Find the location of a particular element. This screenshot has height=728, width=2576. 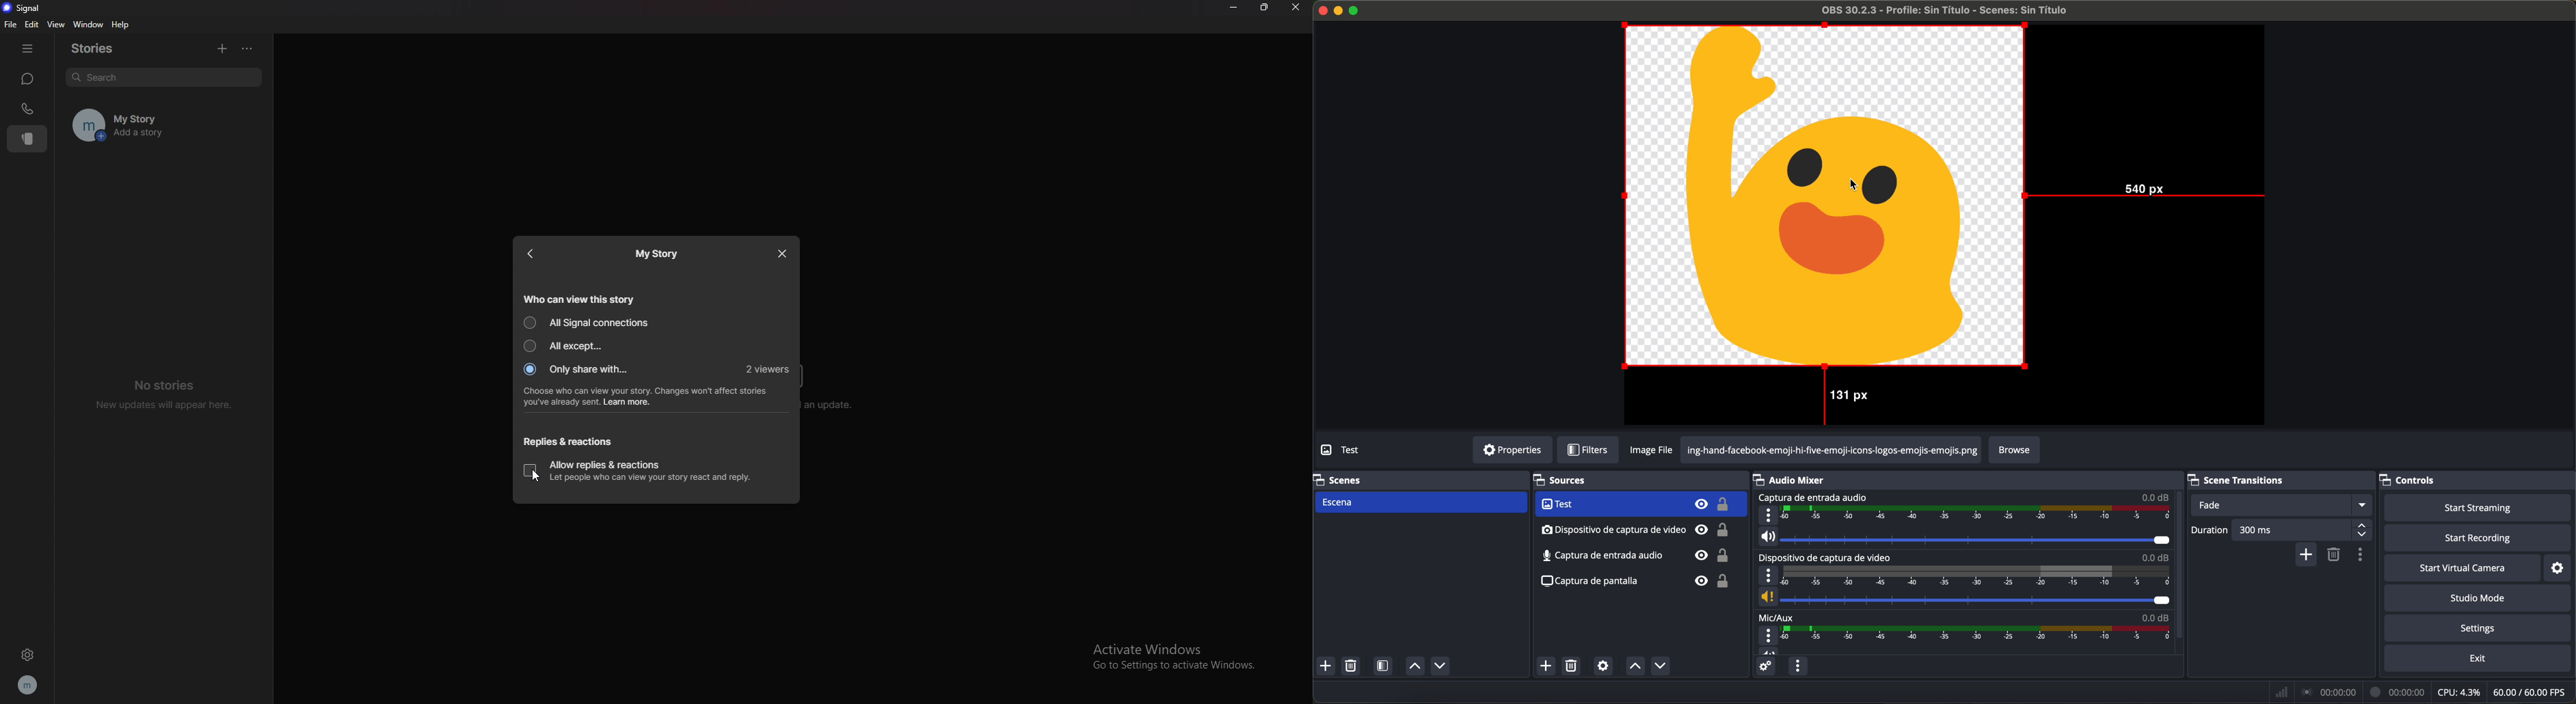

close program is located at coordinates (1321, 9).